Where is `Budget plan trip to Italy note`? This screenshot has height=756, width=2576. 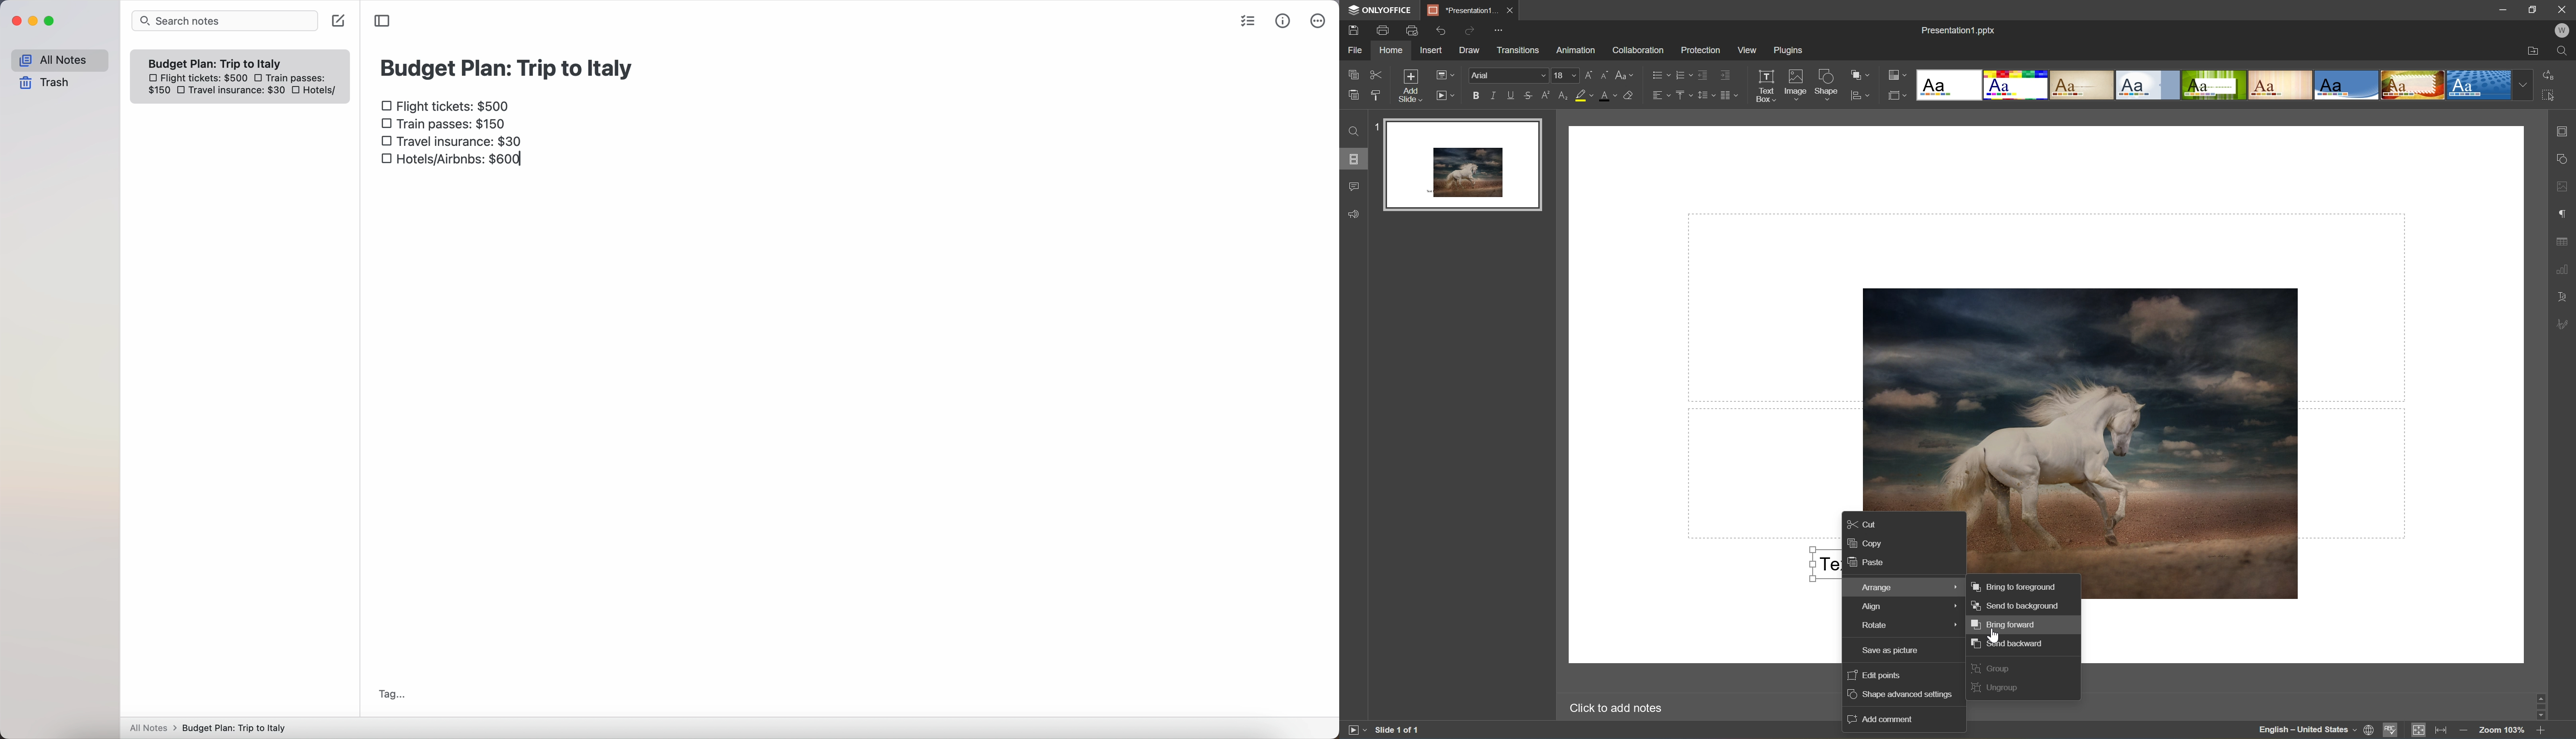
Budget plan trip to Italy note is located at coordinates (216, 63).